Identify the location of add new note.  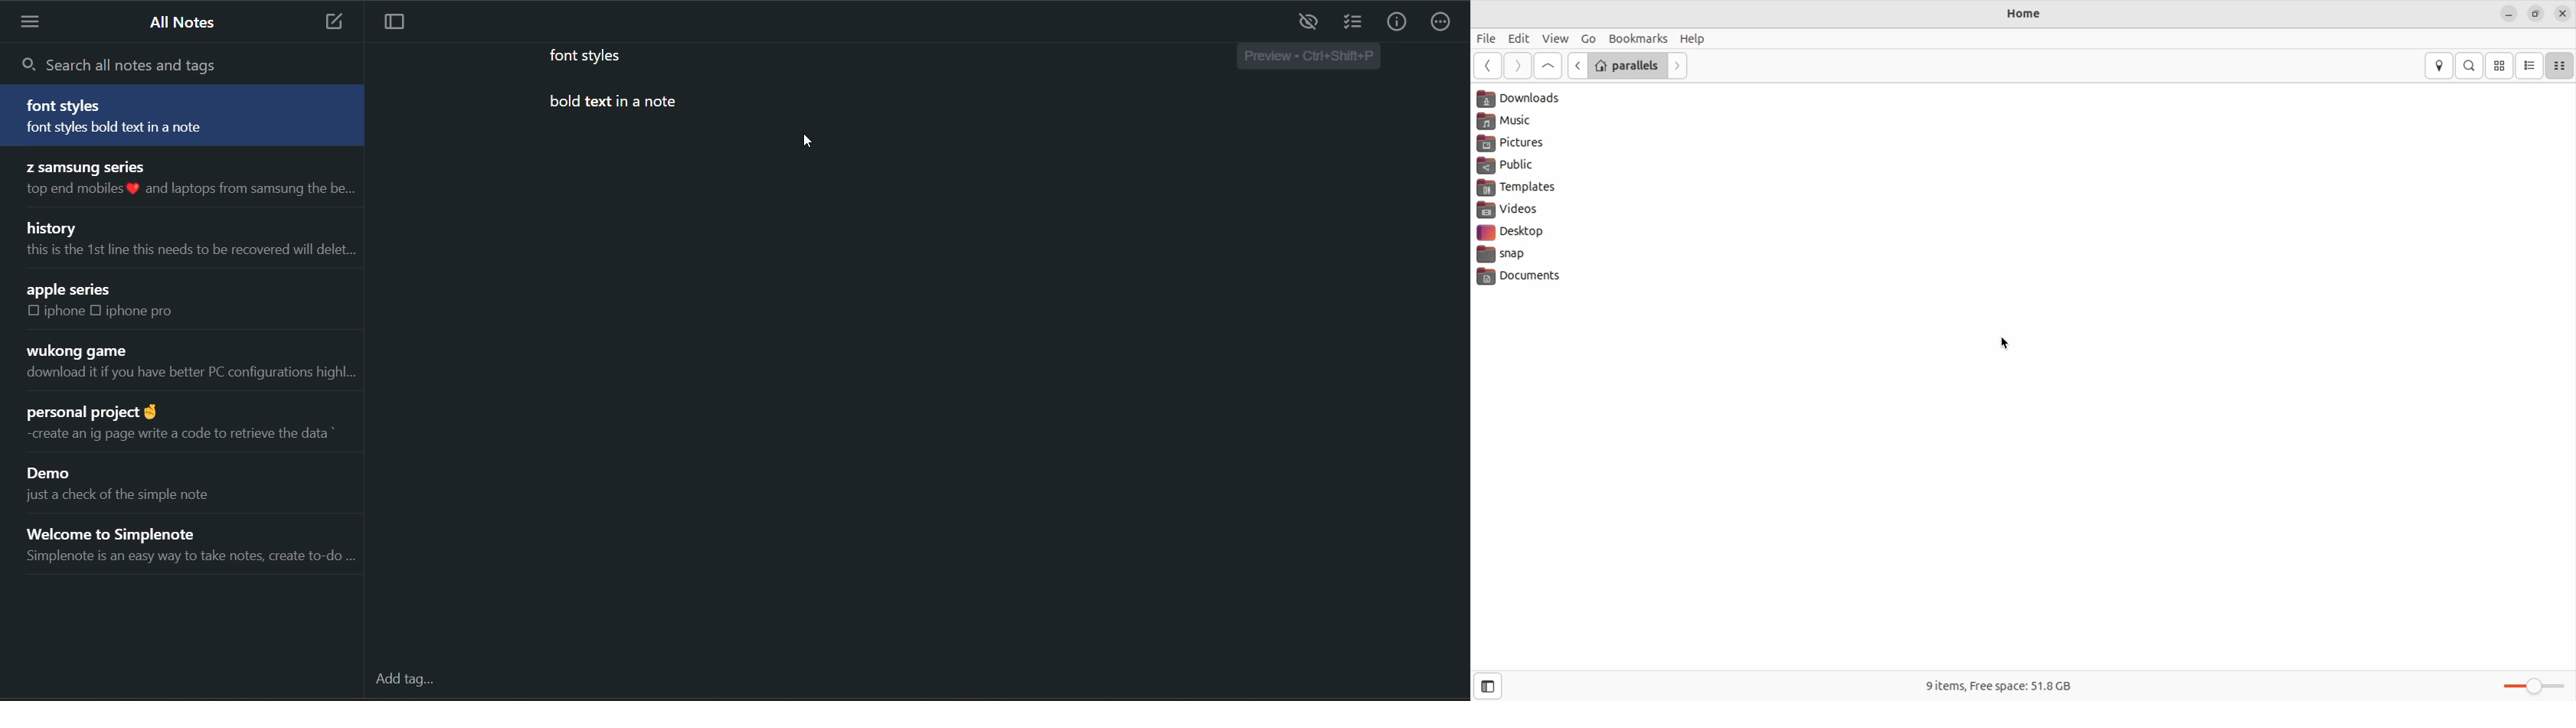
(329, 22).